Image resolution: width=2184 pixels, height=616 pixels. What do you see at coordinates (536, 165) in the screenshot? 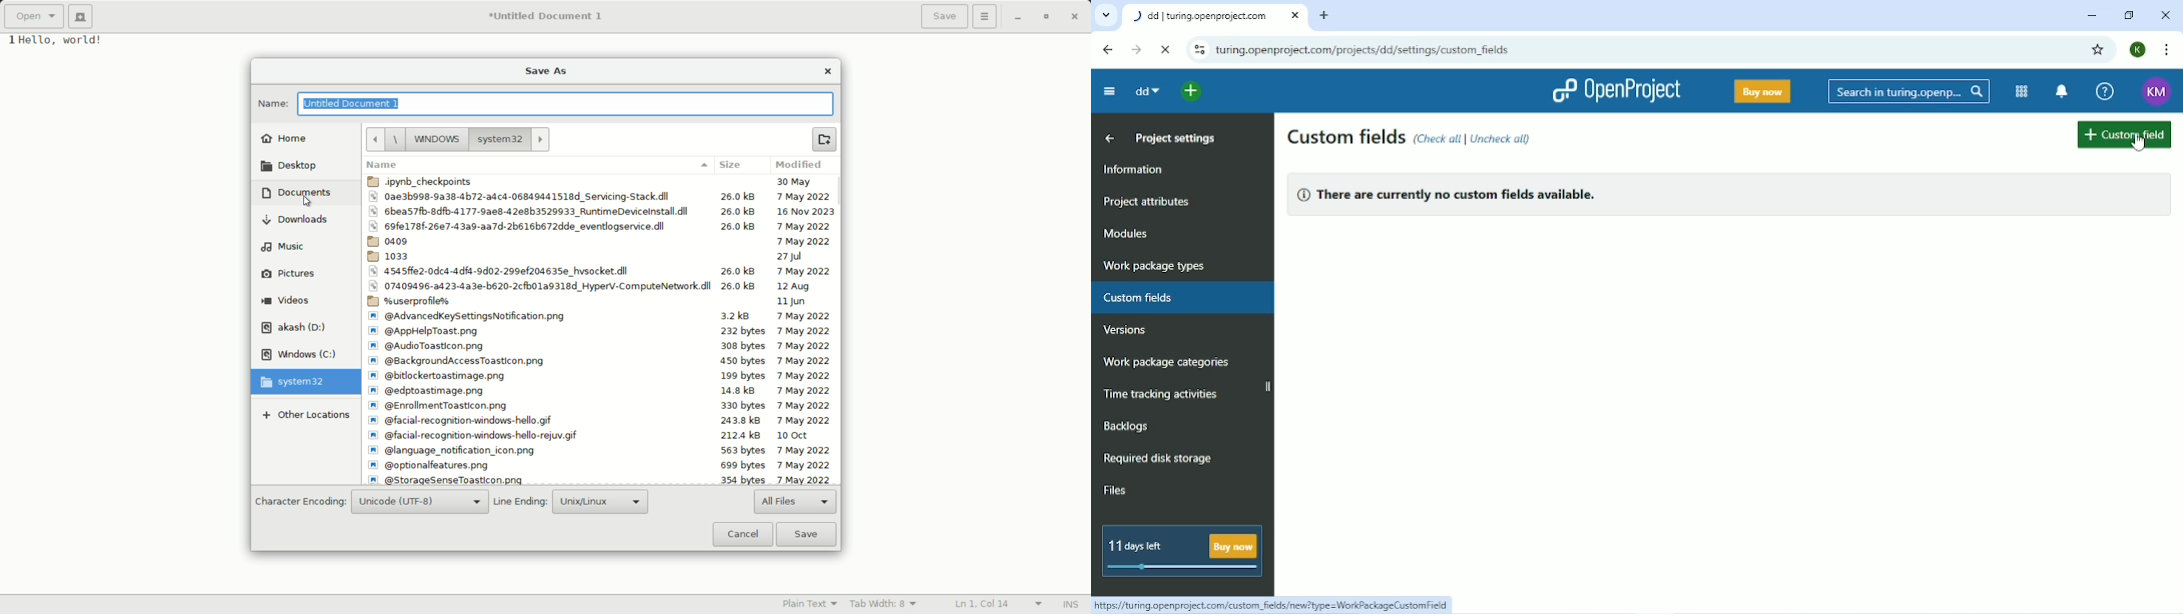
I see `name` at bounding box center [536, 165].